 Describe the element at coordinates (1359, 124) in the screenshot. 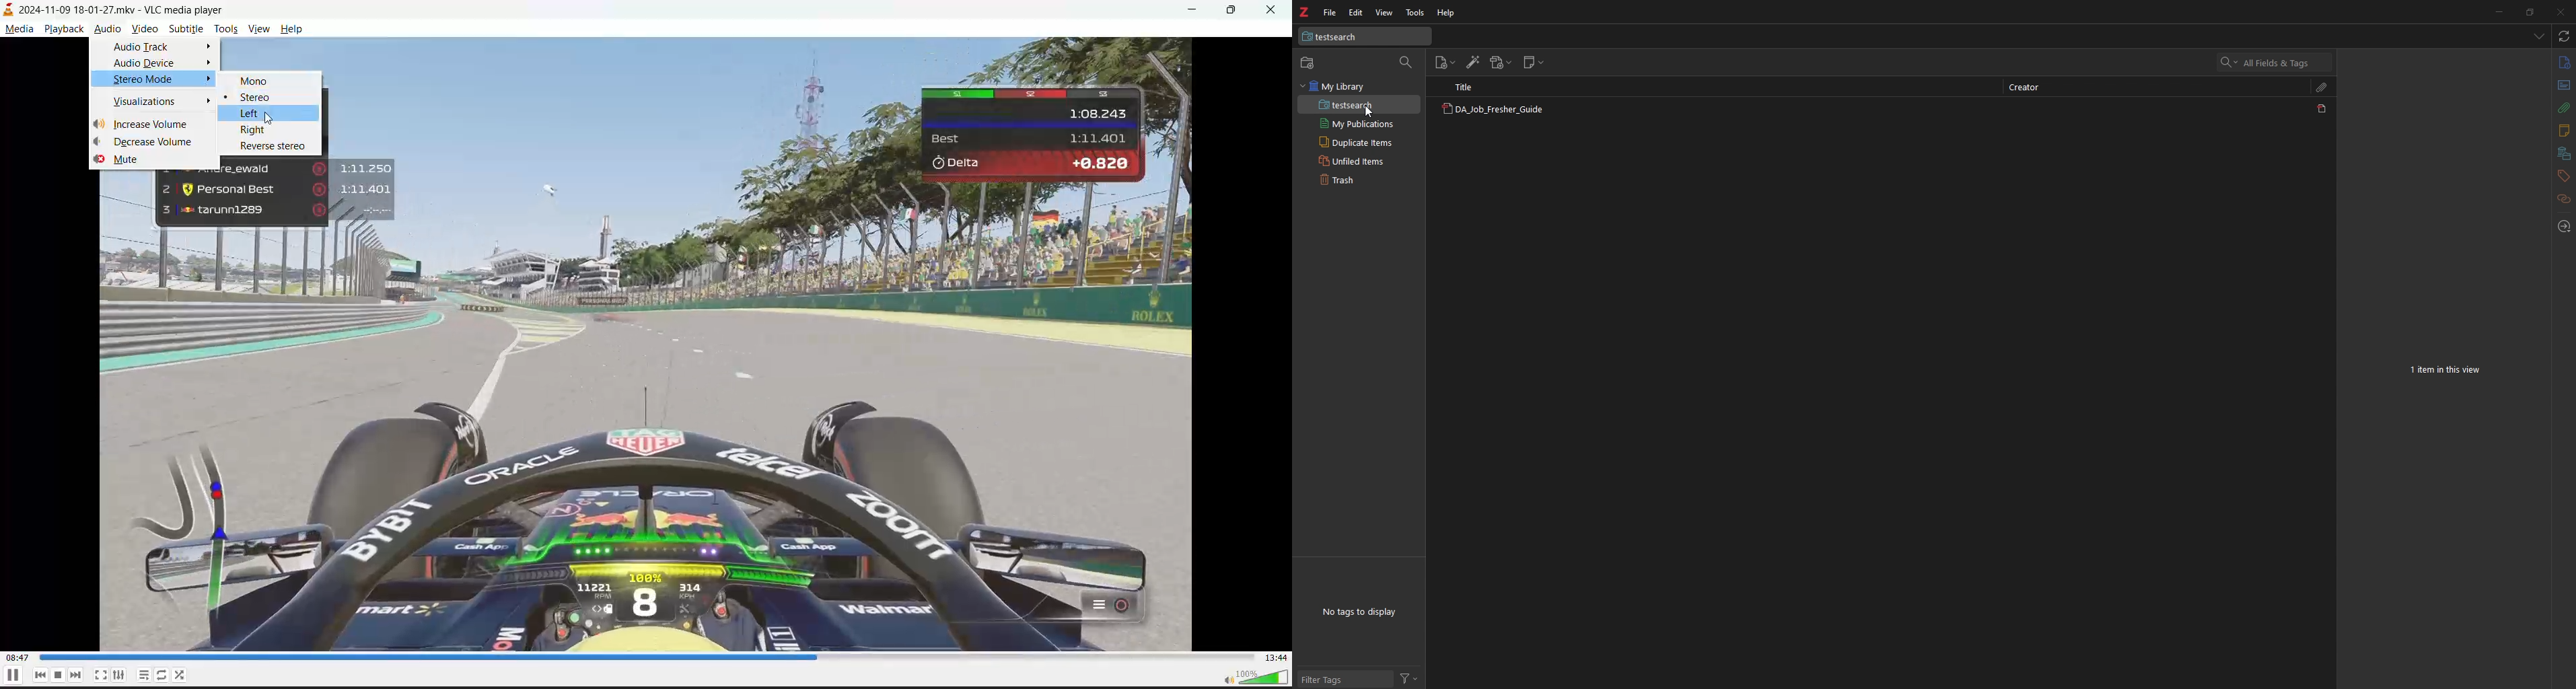

I see `my publications` at that location.